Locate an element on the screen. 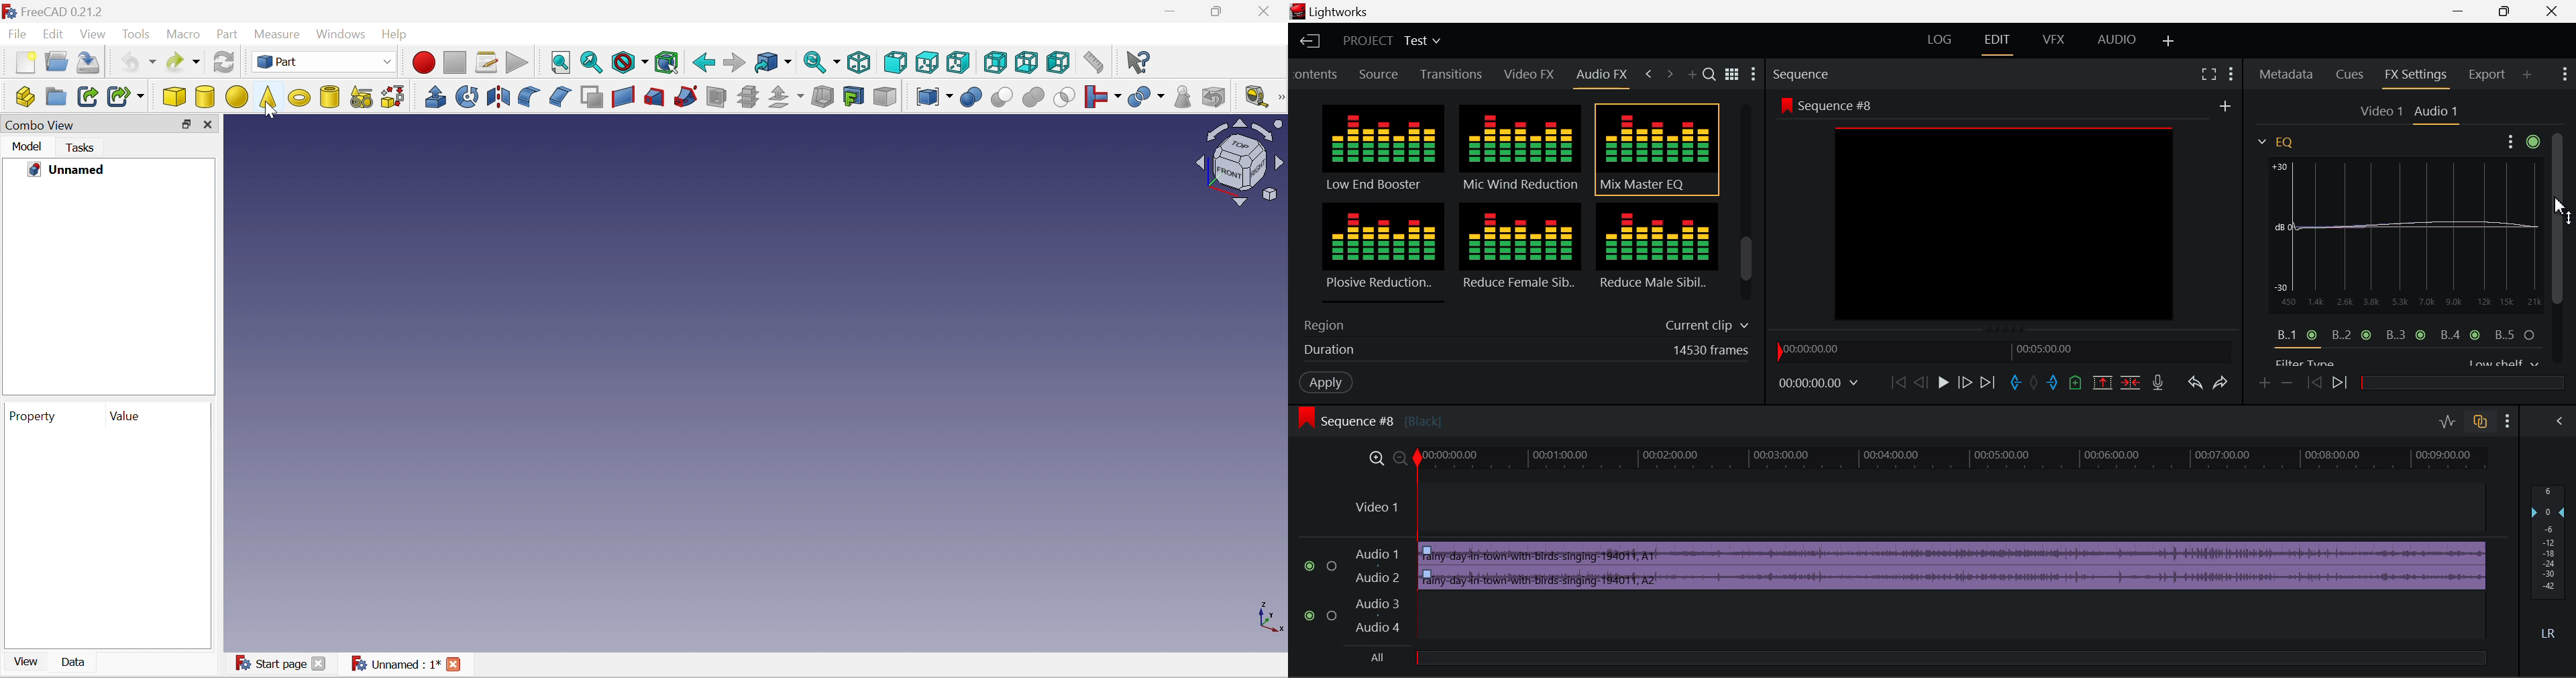 This screenshot has height=700, width=2576. Compound tools is located at coordinates (933, 97).